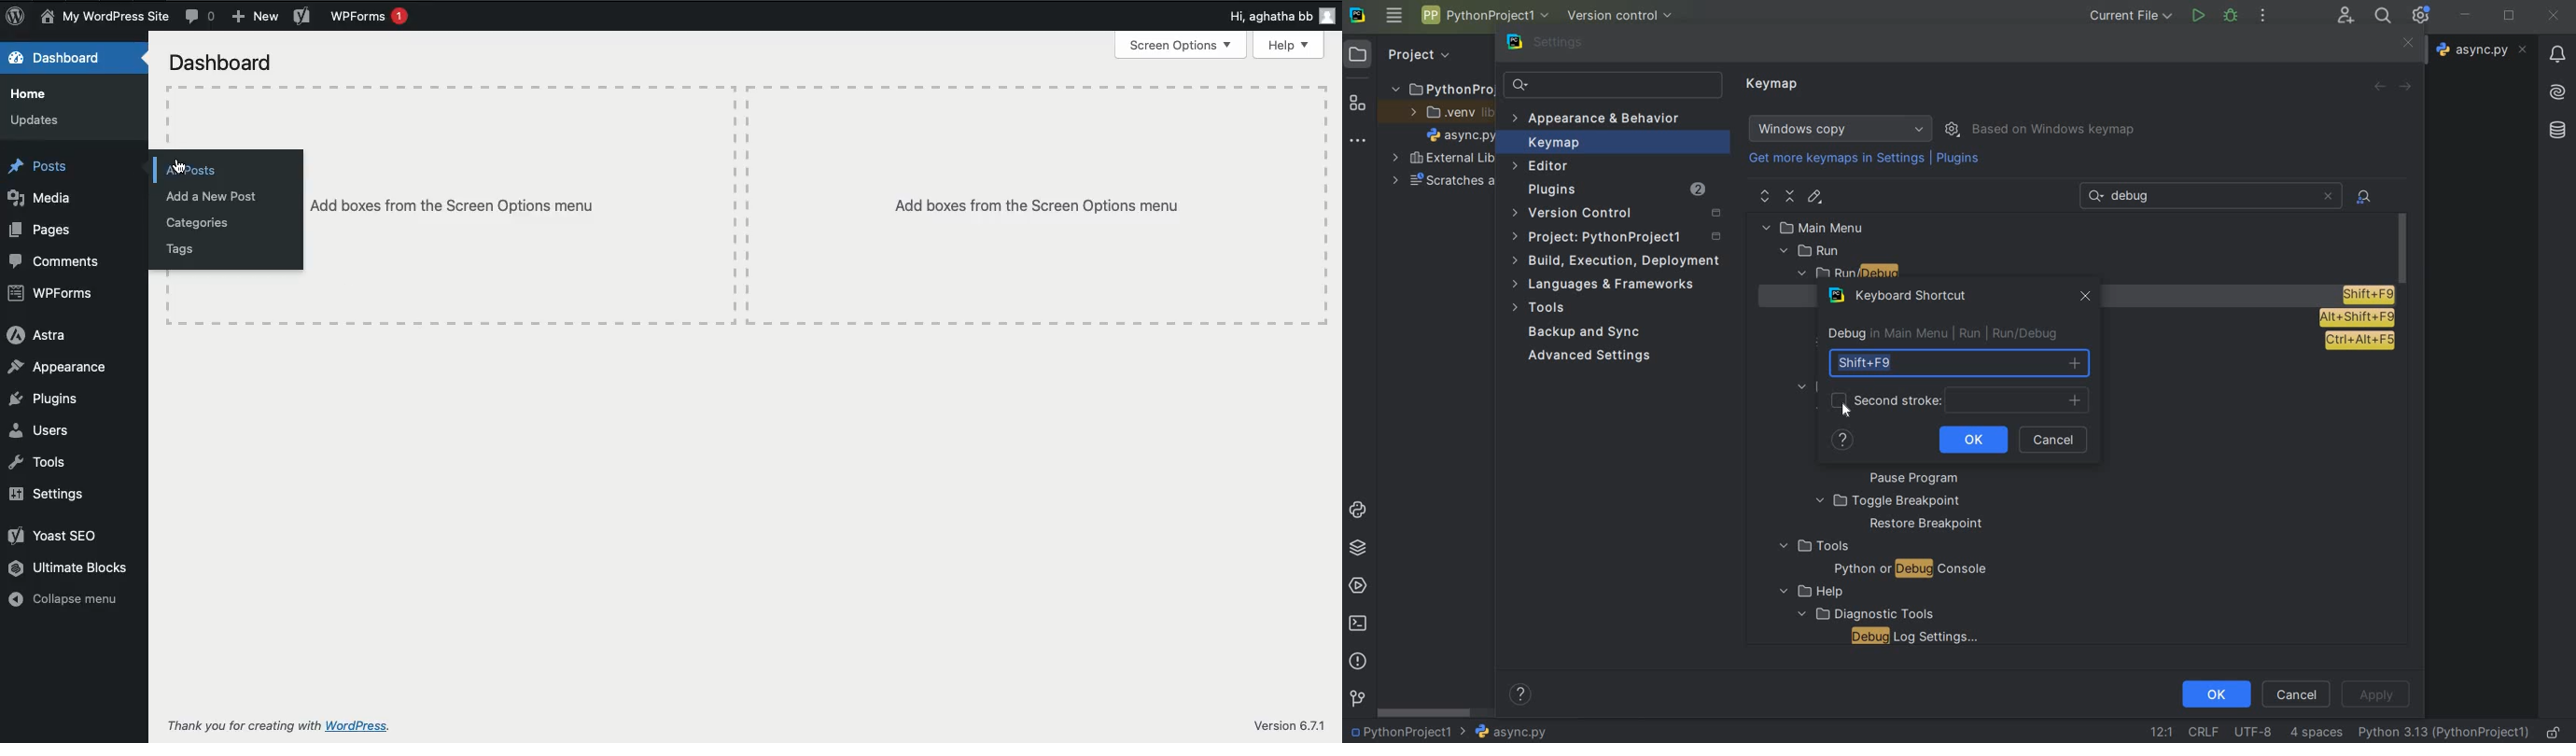  I want to click on Pages, so click(41, 231).